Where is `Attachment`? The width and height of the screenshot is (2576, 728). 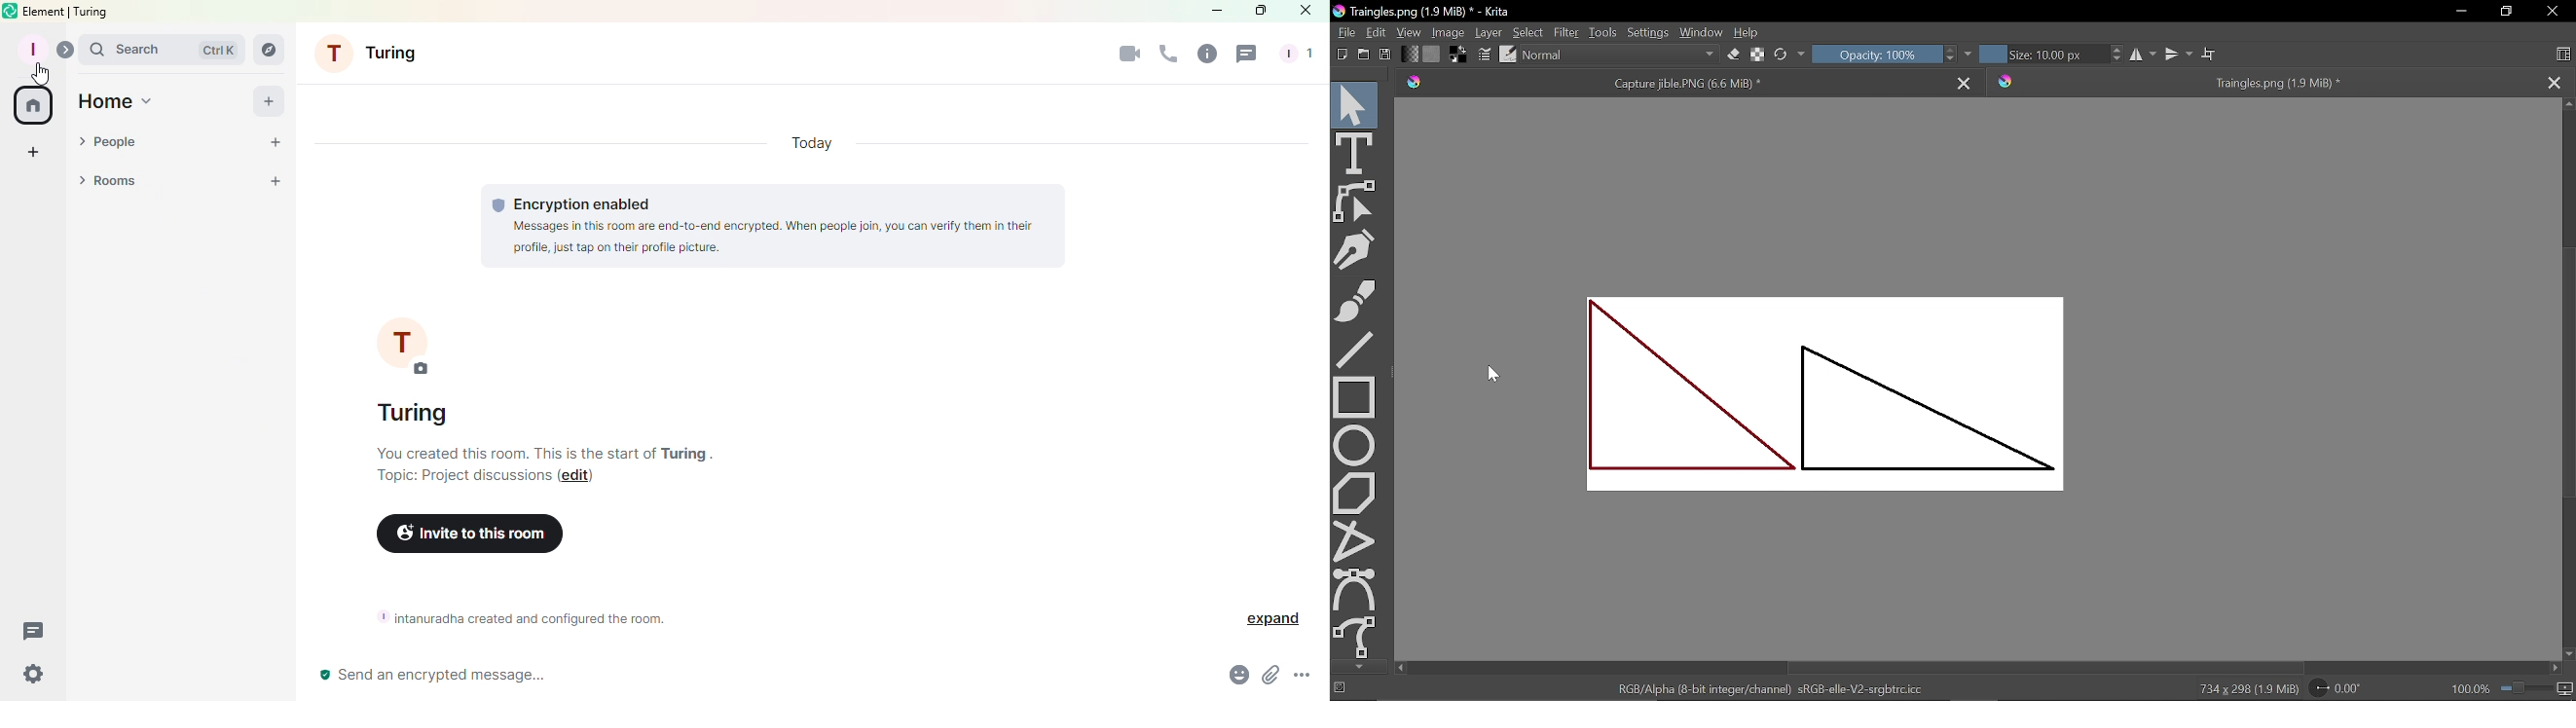
Attachment is located at coordinates (1271, 678).